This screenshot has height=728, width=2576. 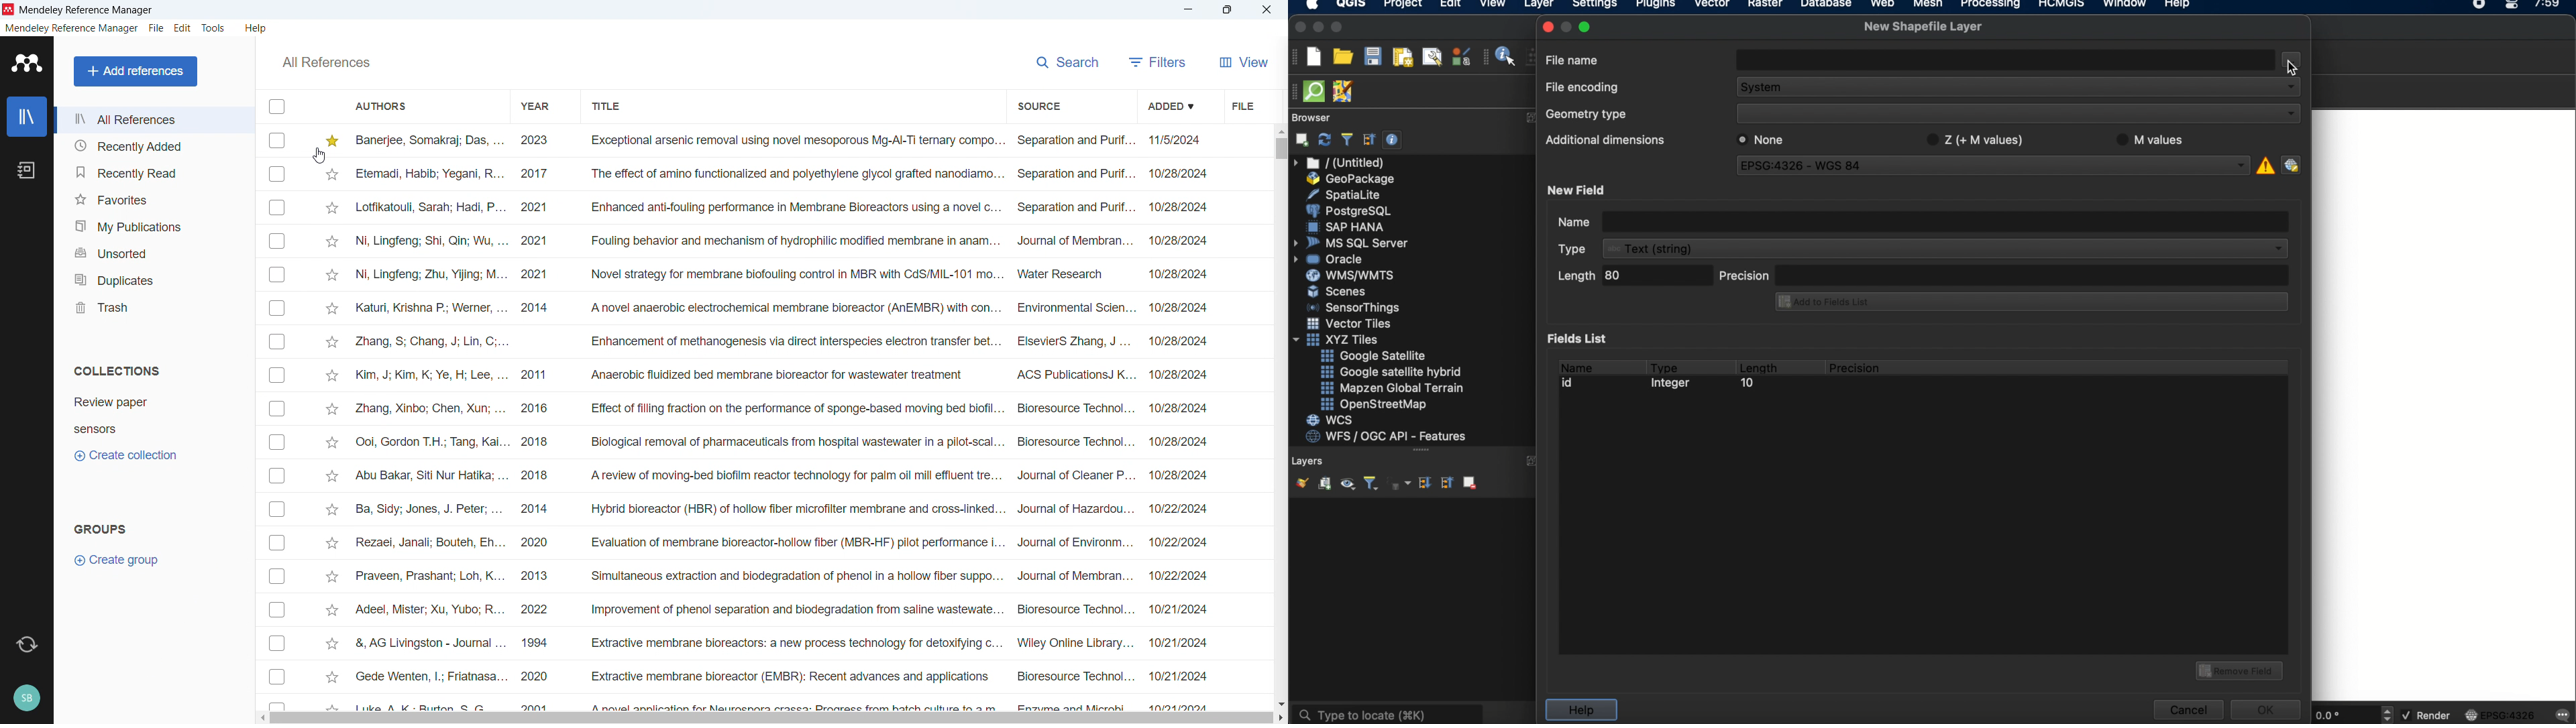 What do you see at coordinates (1068, 62) in the screenshot?
I see `search ` at bounding box center [1068, 62].